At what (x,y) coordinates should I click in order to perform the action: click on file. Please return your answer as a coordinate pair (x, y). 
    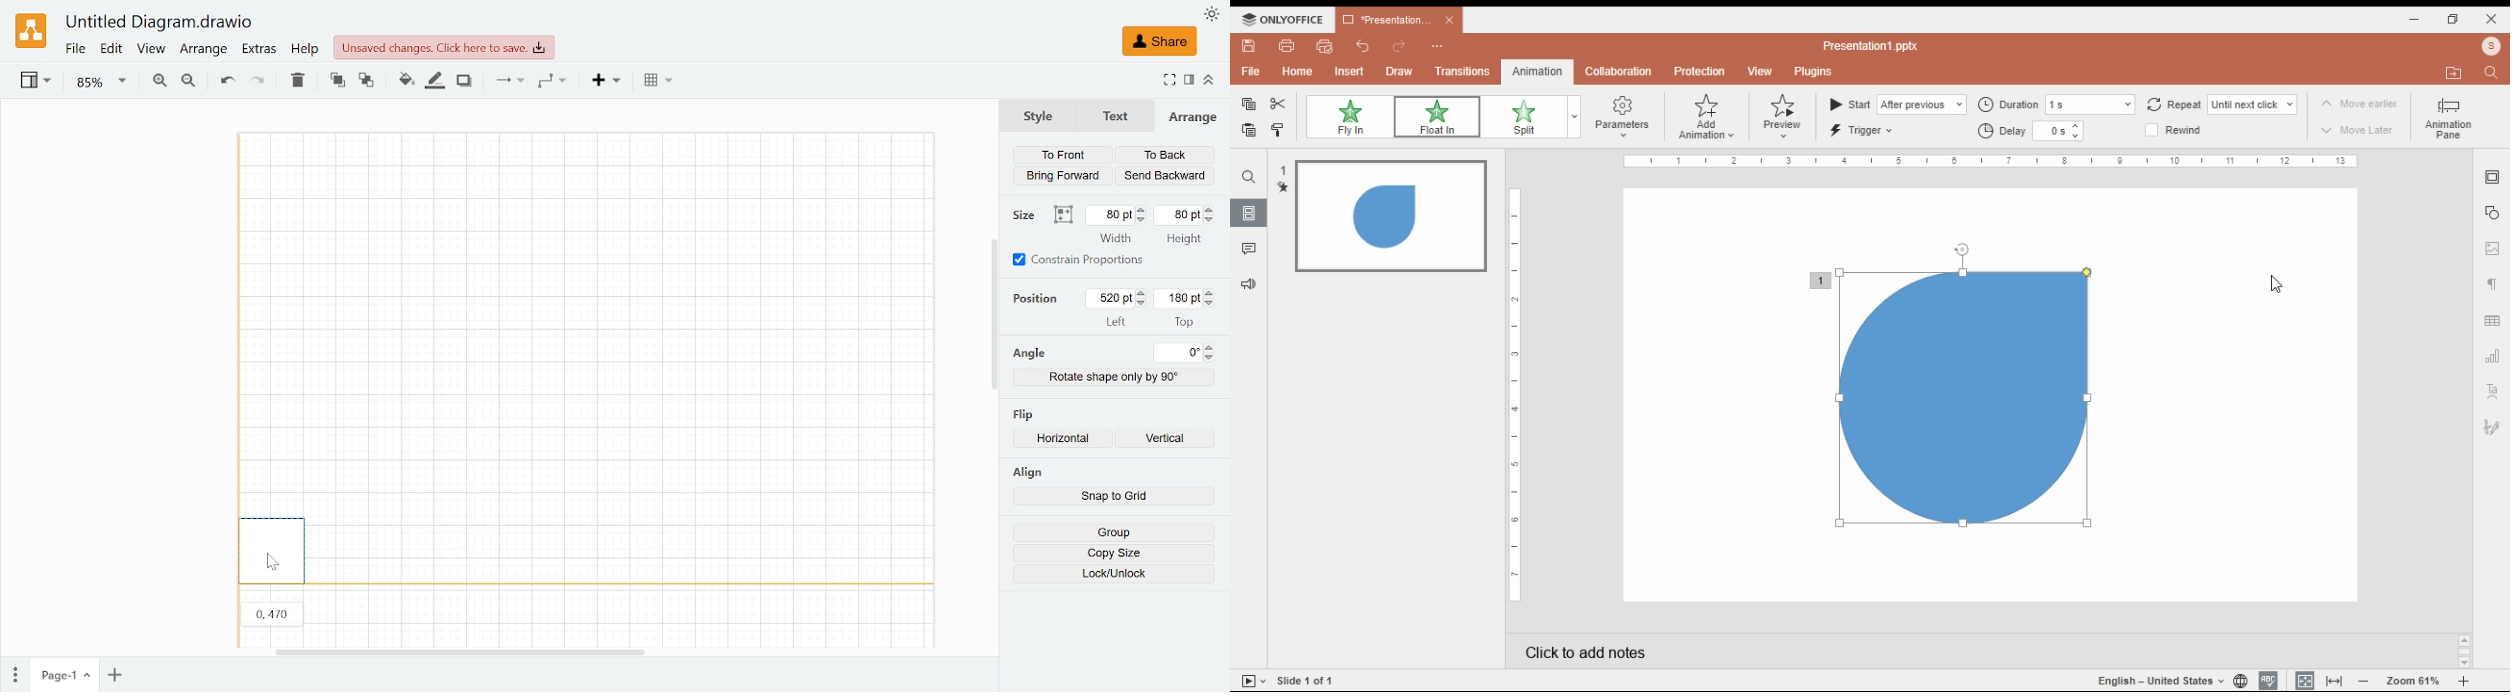
    Looking at the image, I should click on (1250, 72).